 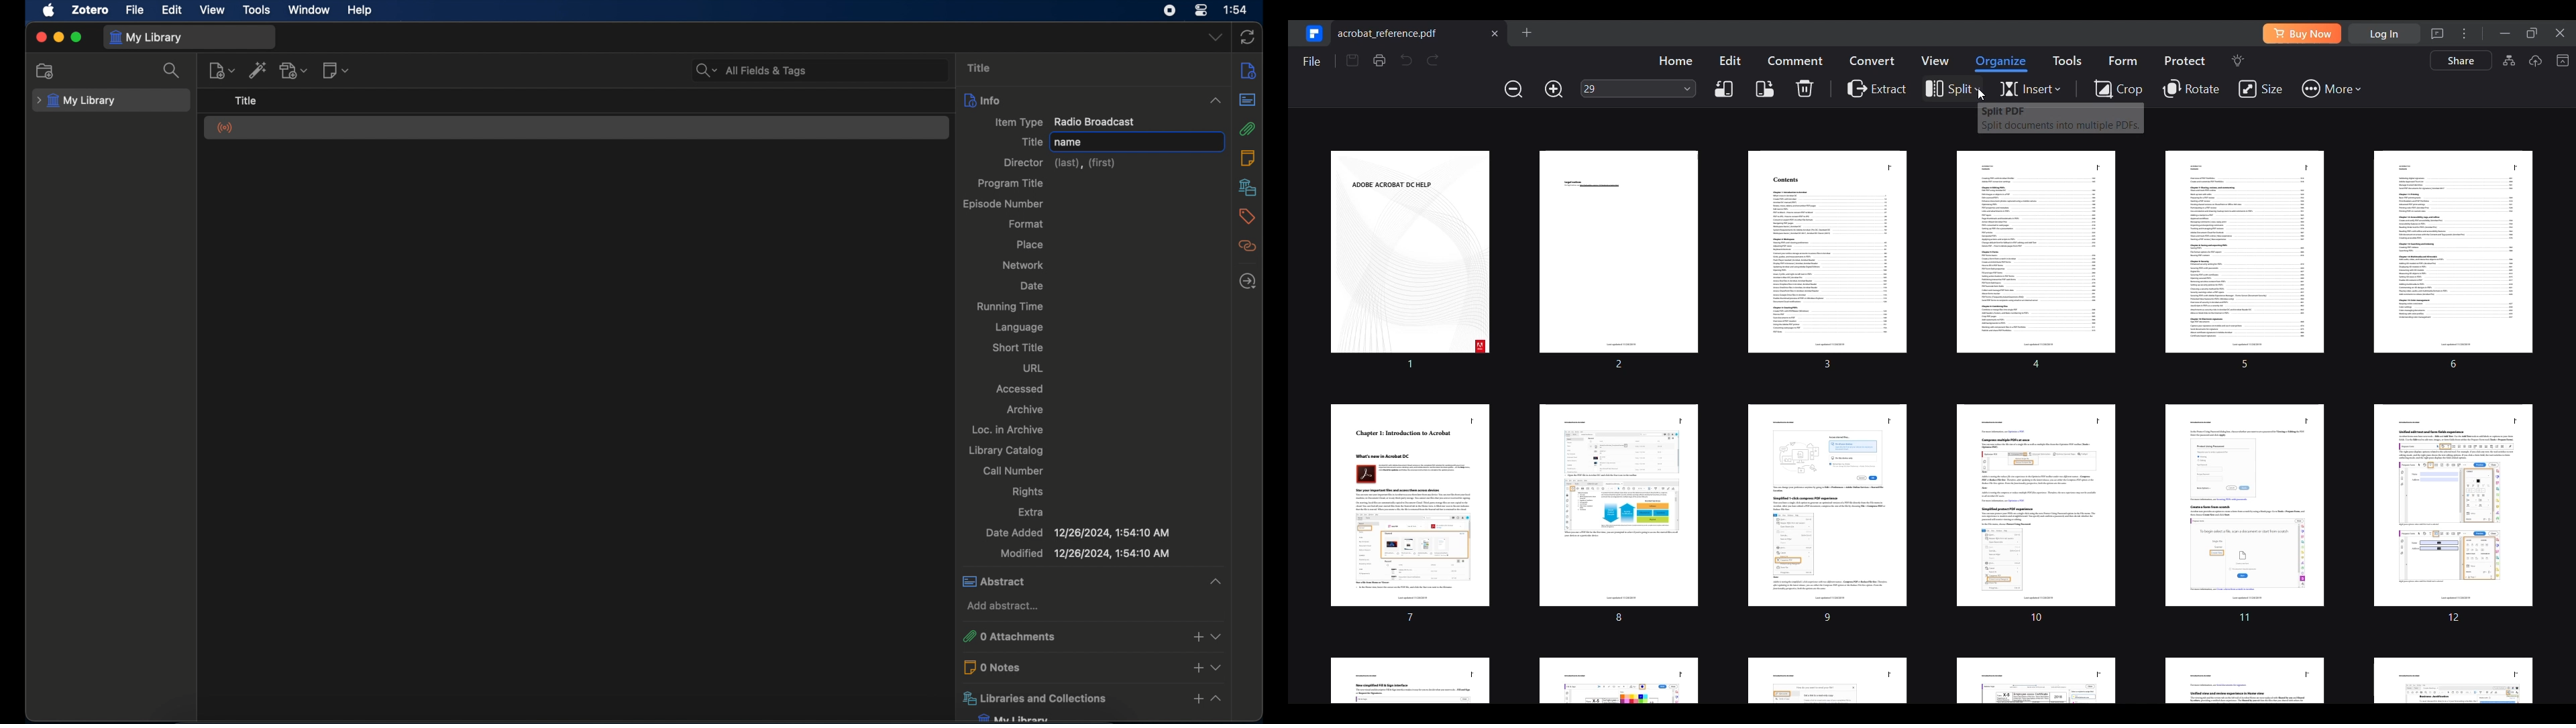 I want to click on new note, so click(x=337, y=70).